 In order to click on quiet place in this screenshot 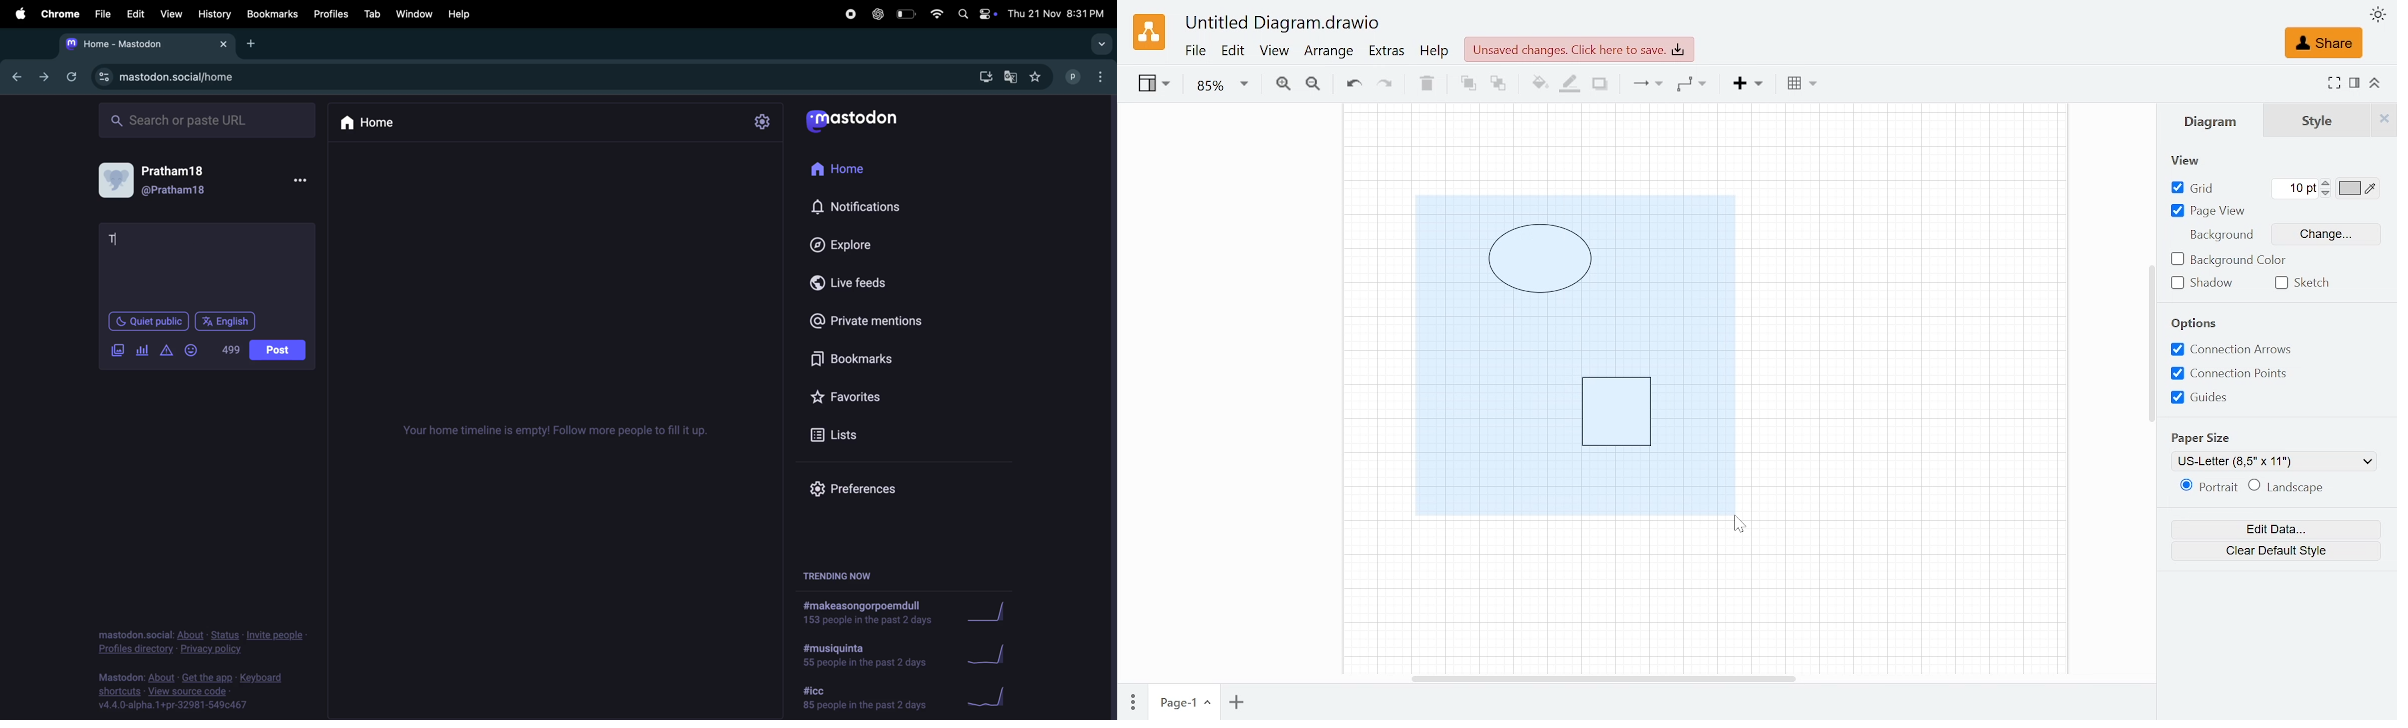, I will do `click(152, 320)`.